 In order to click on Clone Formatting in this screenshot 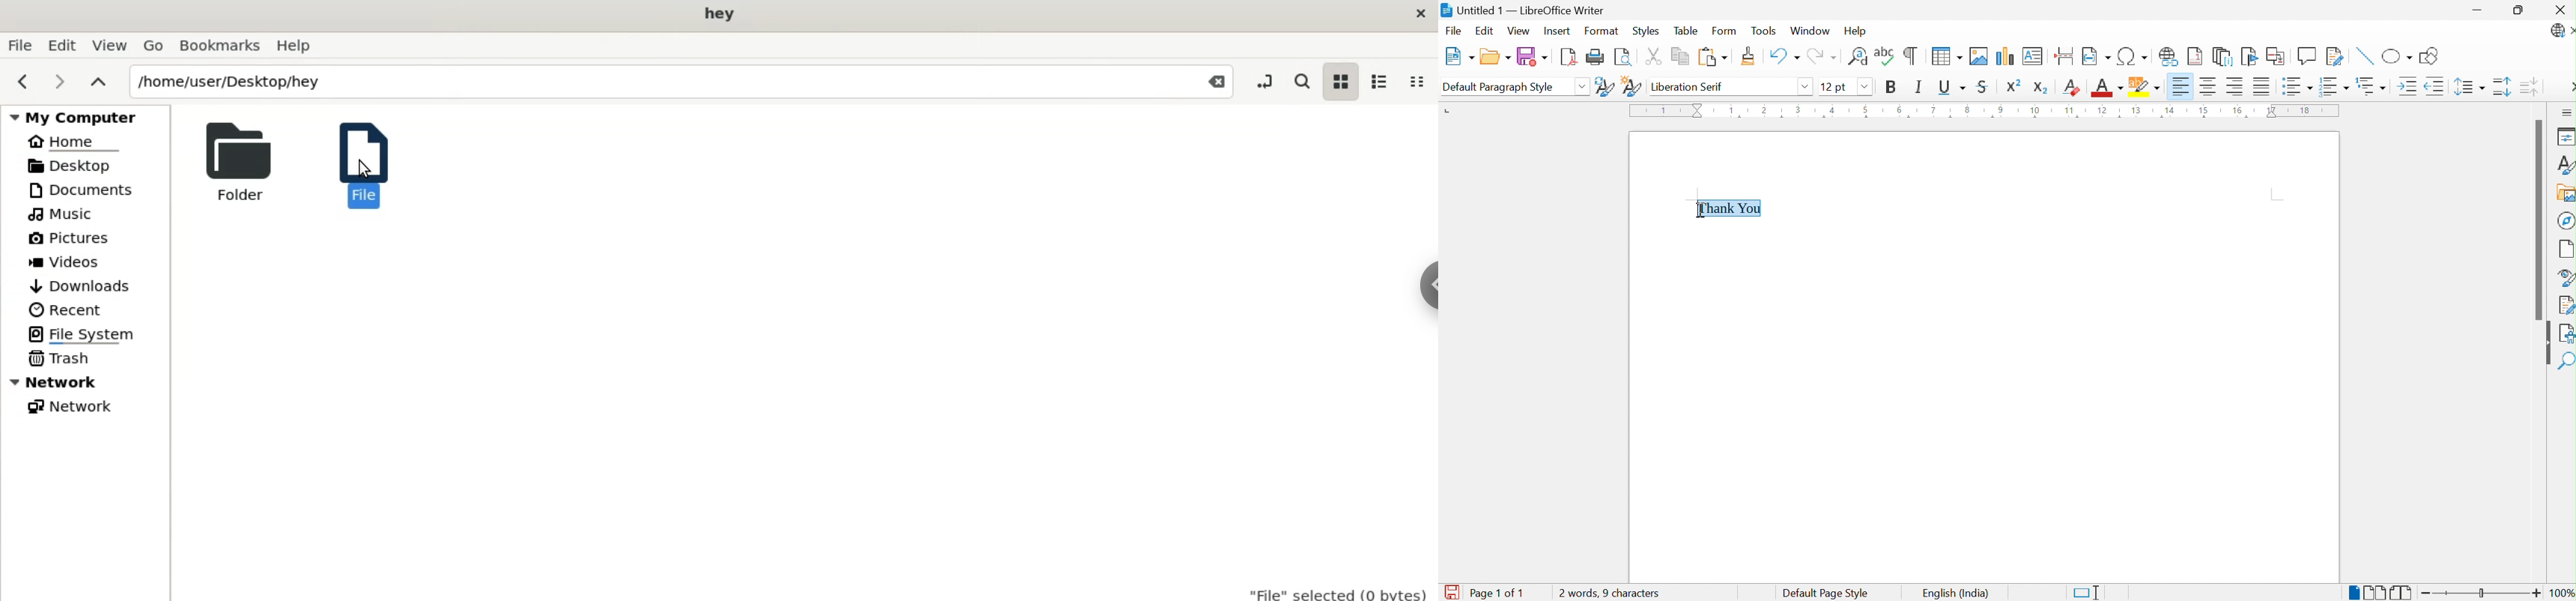, I will do `click(1749, 56)`.